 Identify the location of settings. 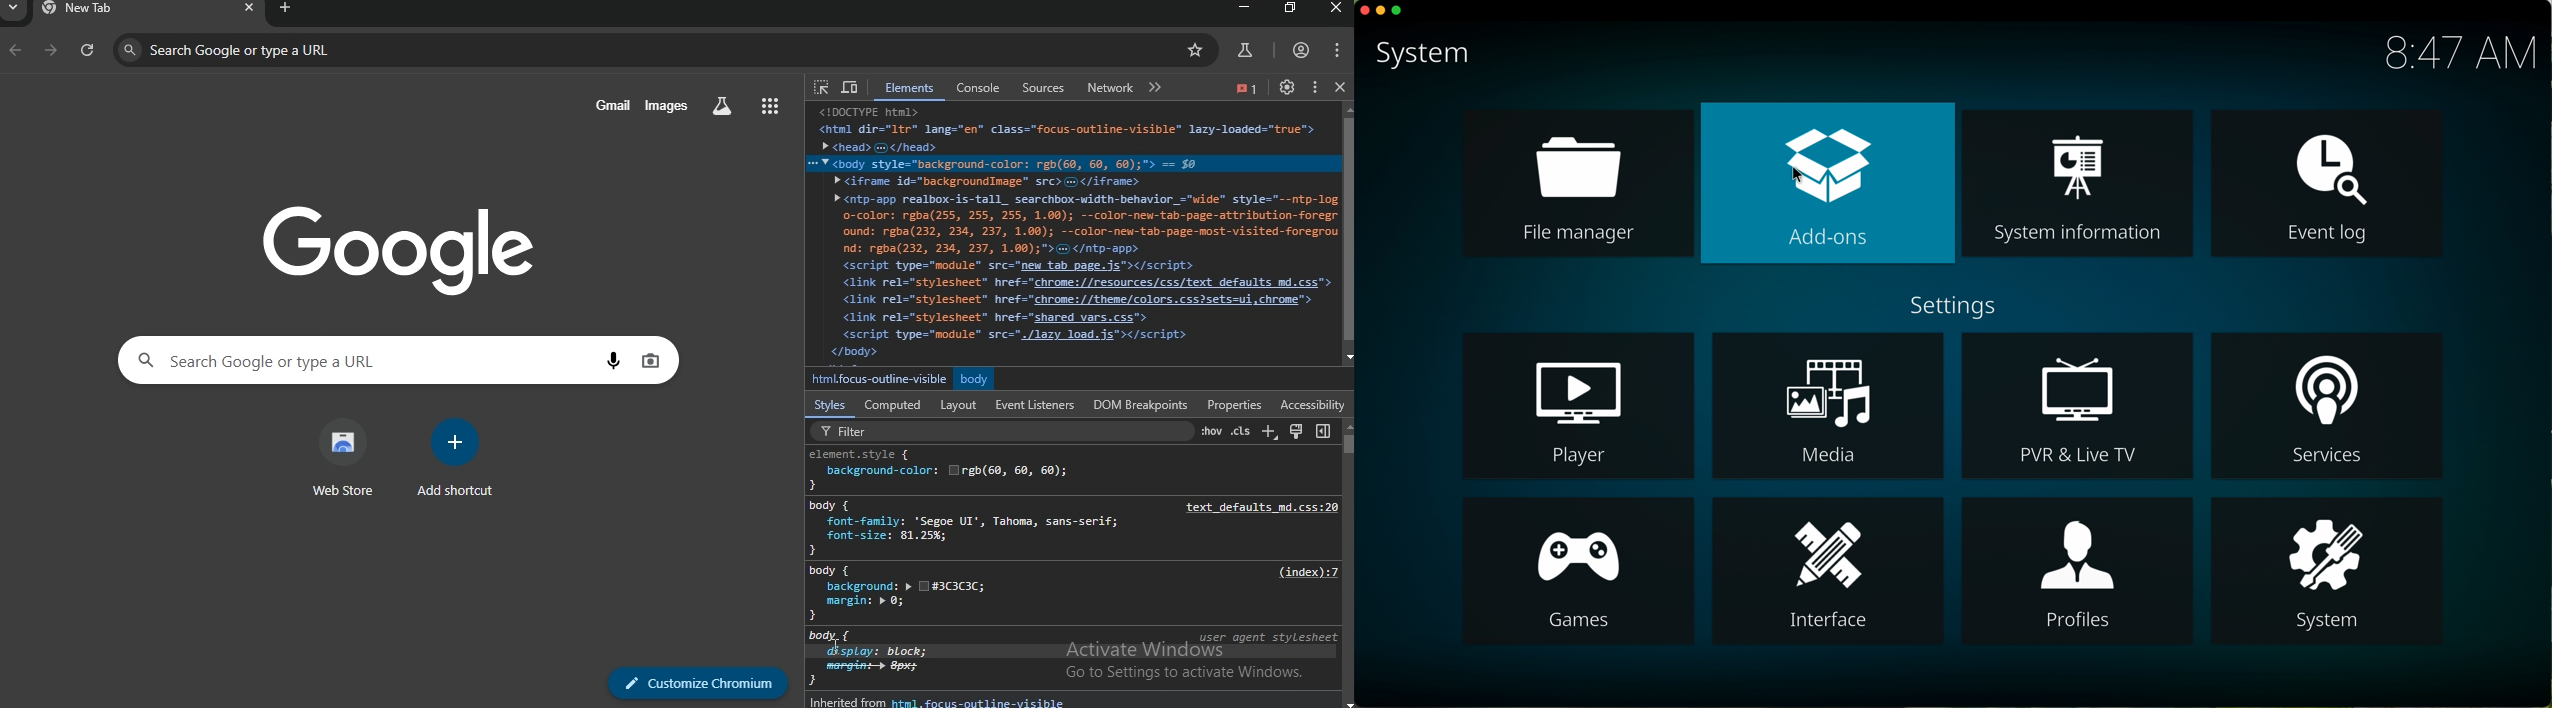
(1953, 307).